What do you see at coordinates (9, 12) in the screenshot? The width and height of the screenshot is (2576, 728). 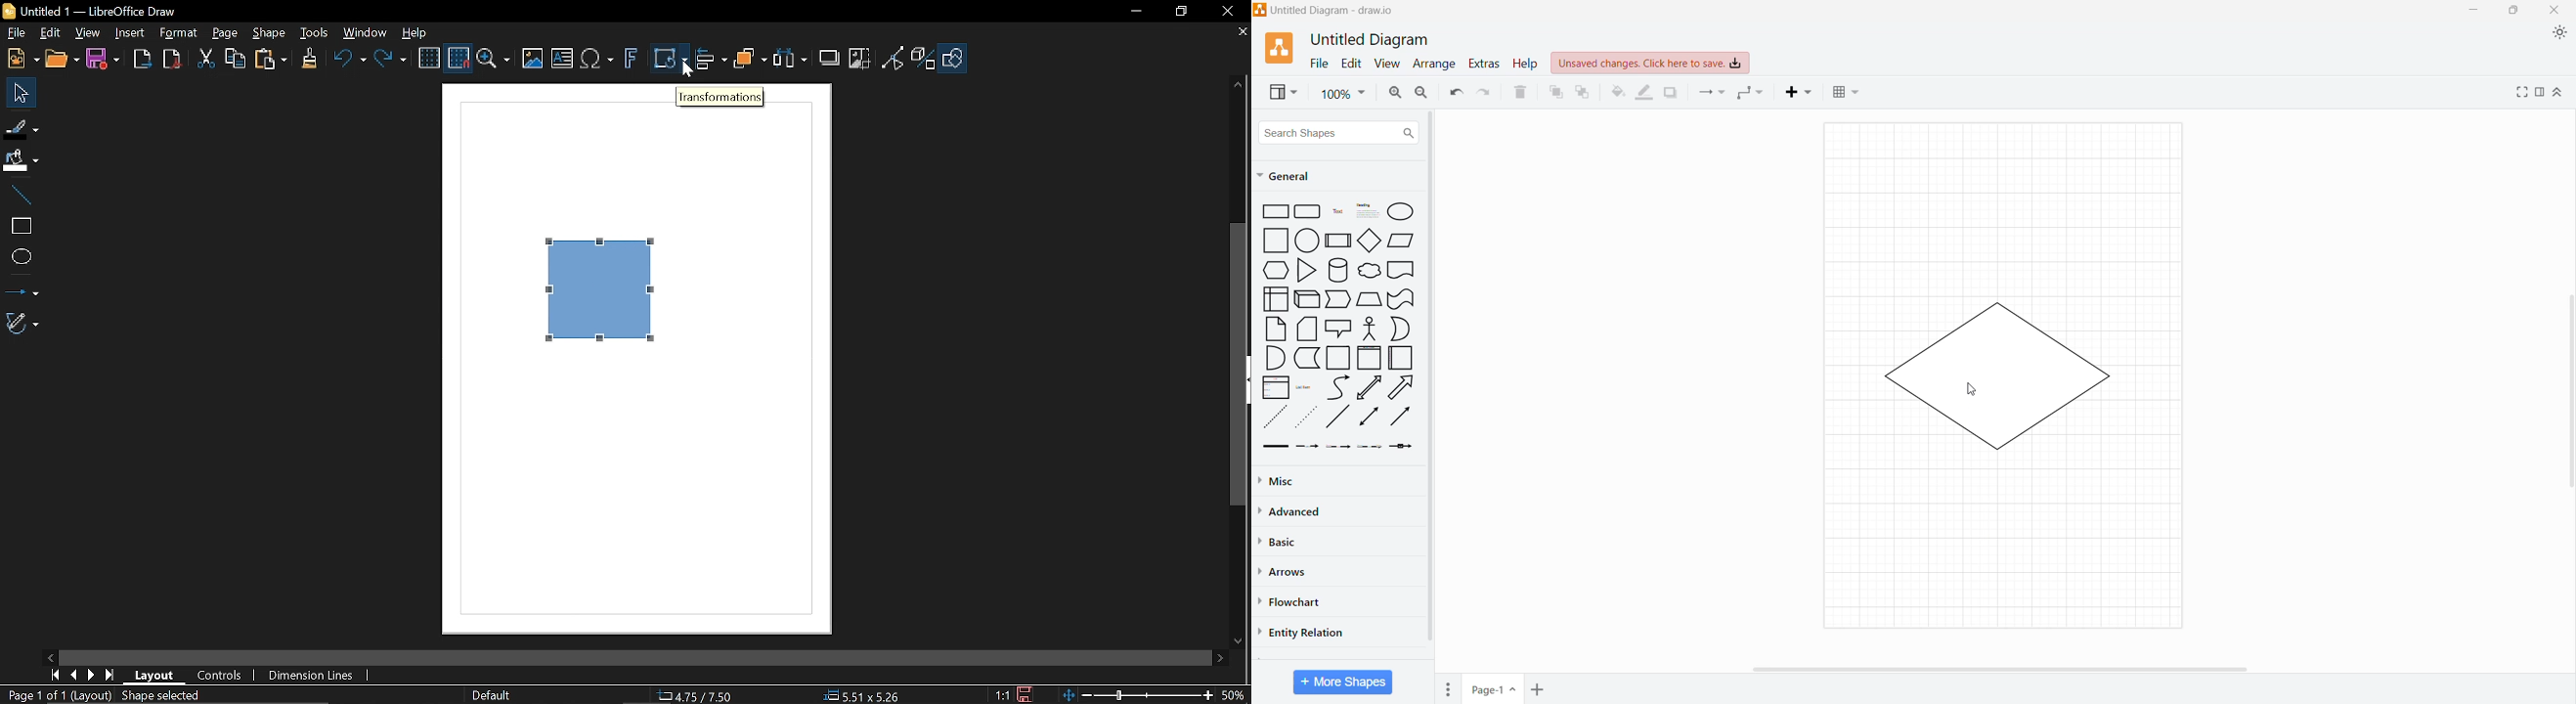 I see `LibreOffice Logo` at bounding box center [9, 12].